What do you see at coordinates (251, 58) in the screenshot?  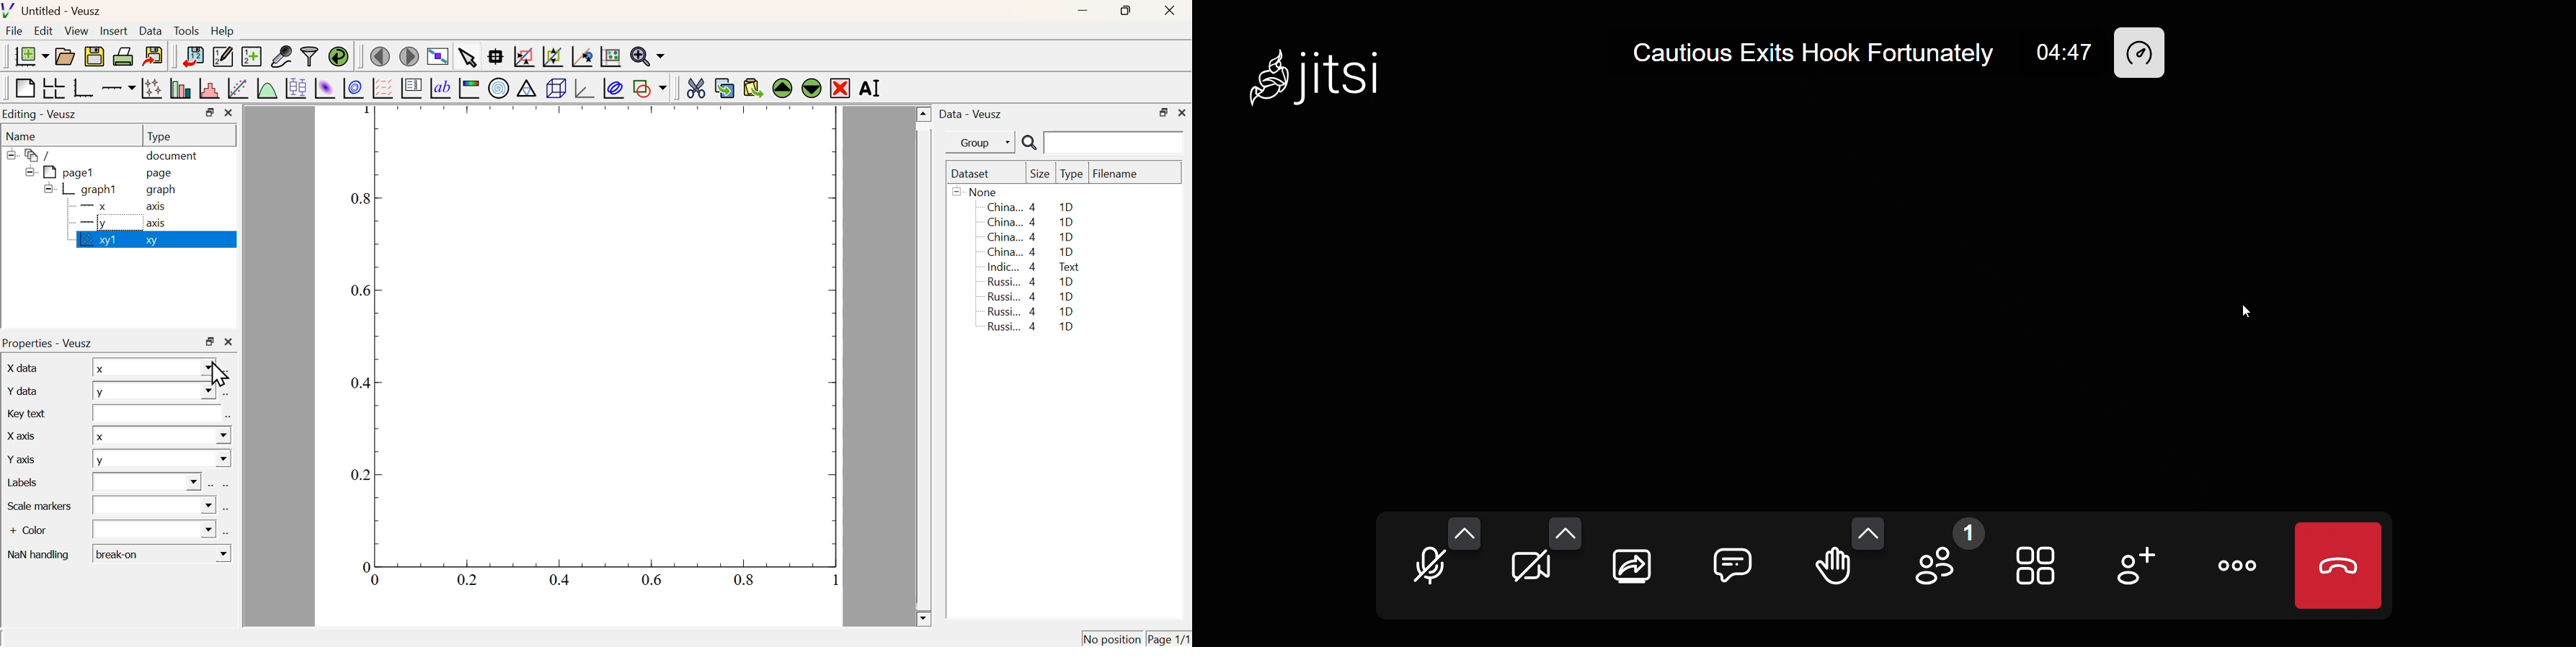 I see `Create new dataset` at bounding box center [251, 58].